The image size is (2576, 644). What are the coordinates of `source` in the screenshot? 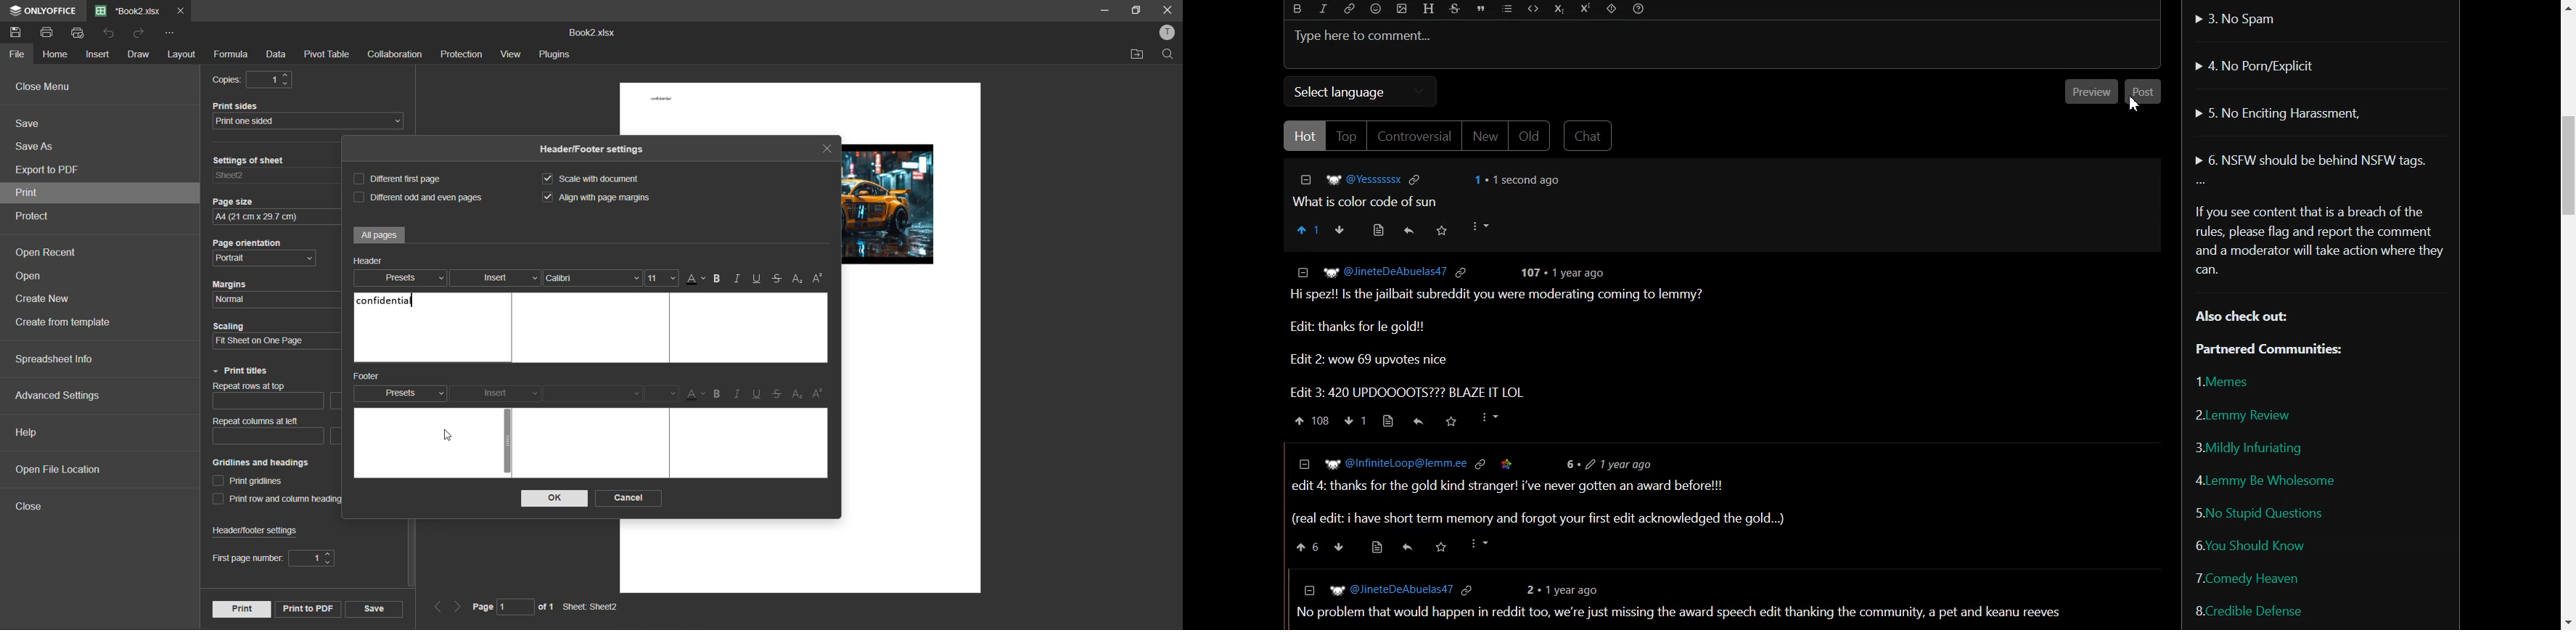 It's located at (1379, 549).